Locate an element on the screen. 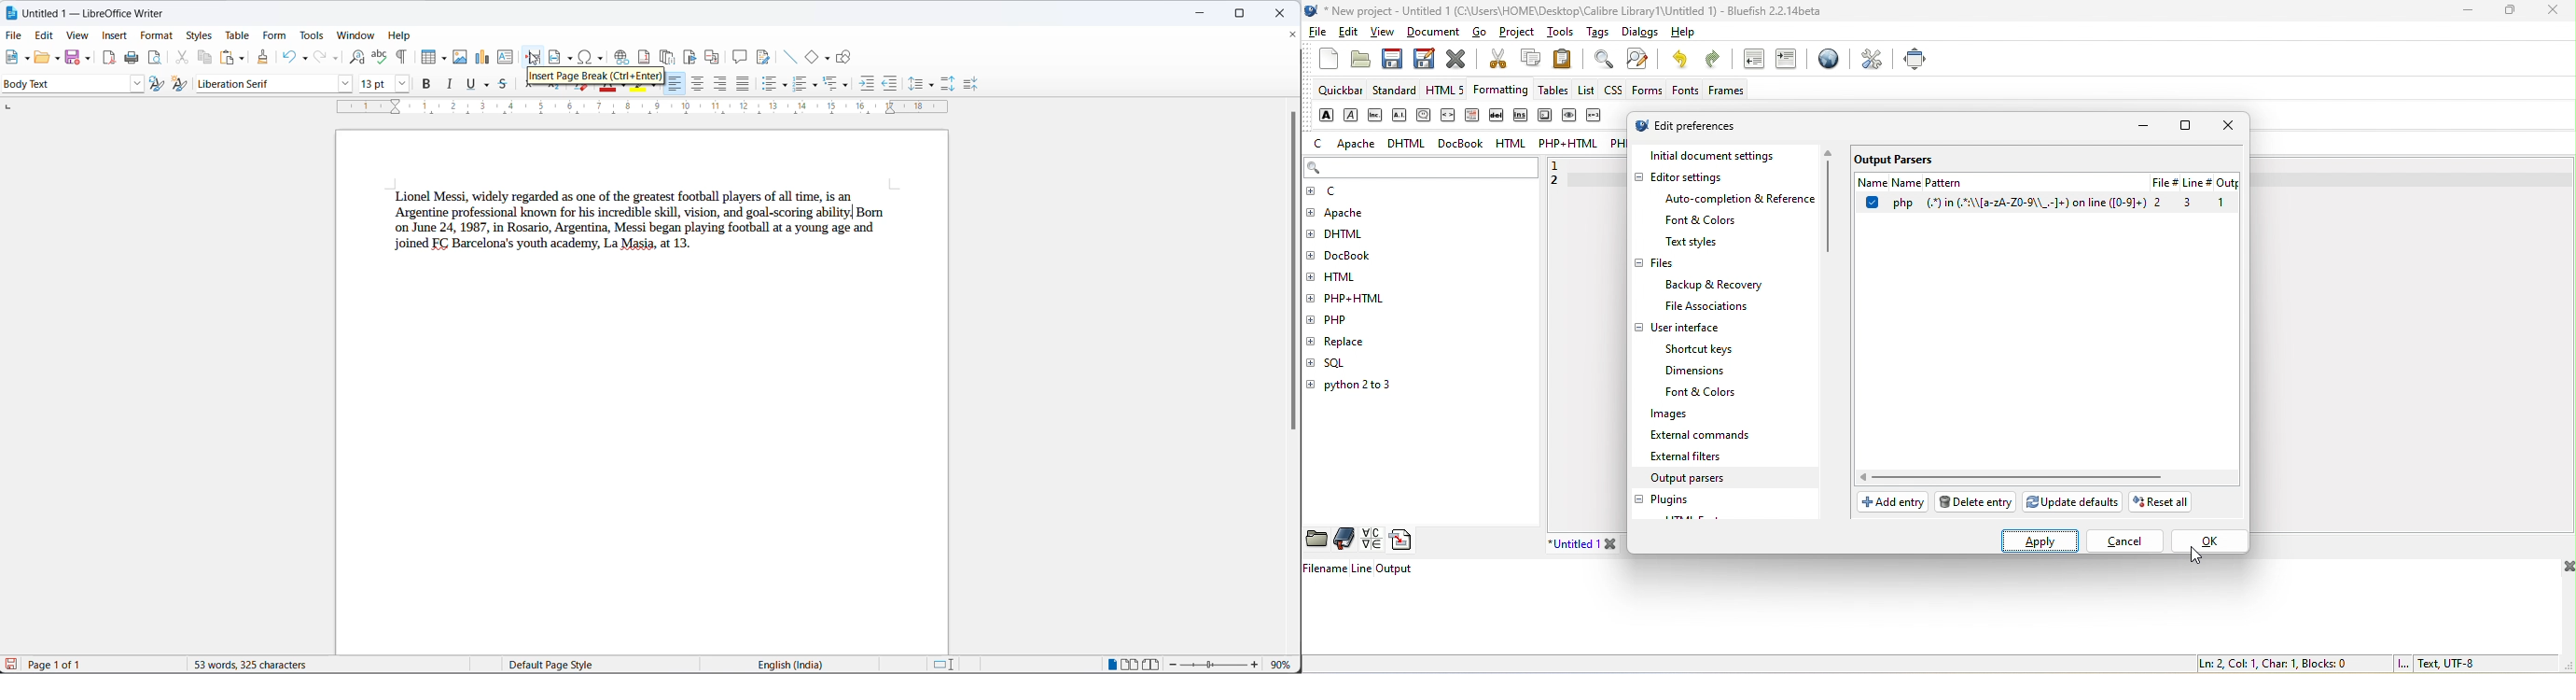 This screenshot has height=700, width=2576. variable is located at coordinates (1596, 116).